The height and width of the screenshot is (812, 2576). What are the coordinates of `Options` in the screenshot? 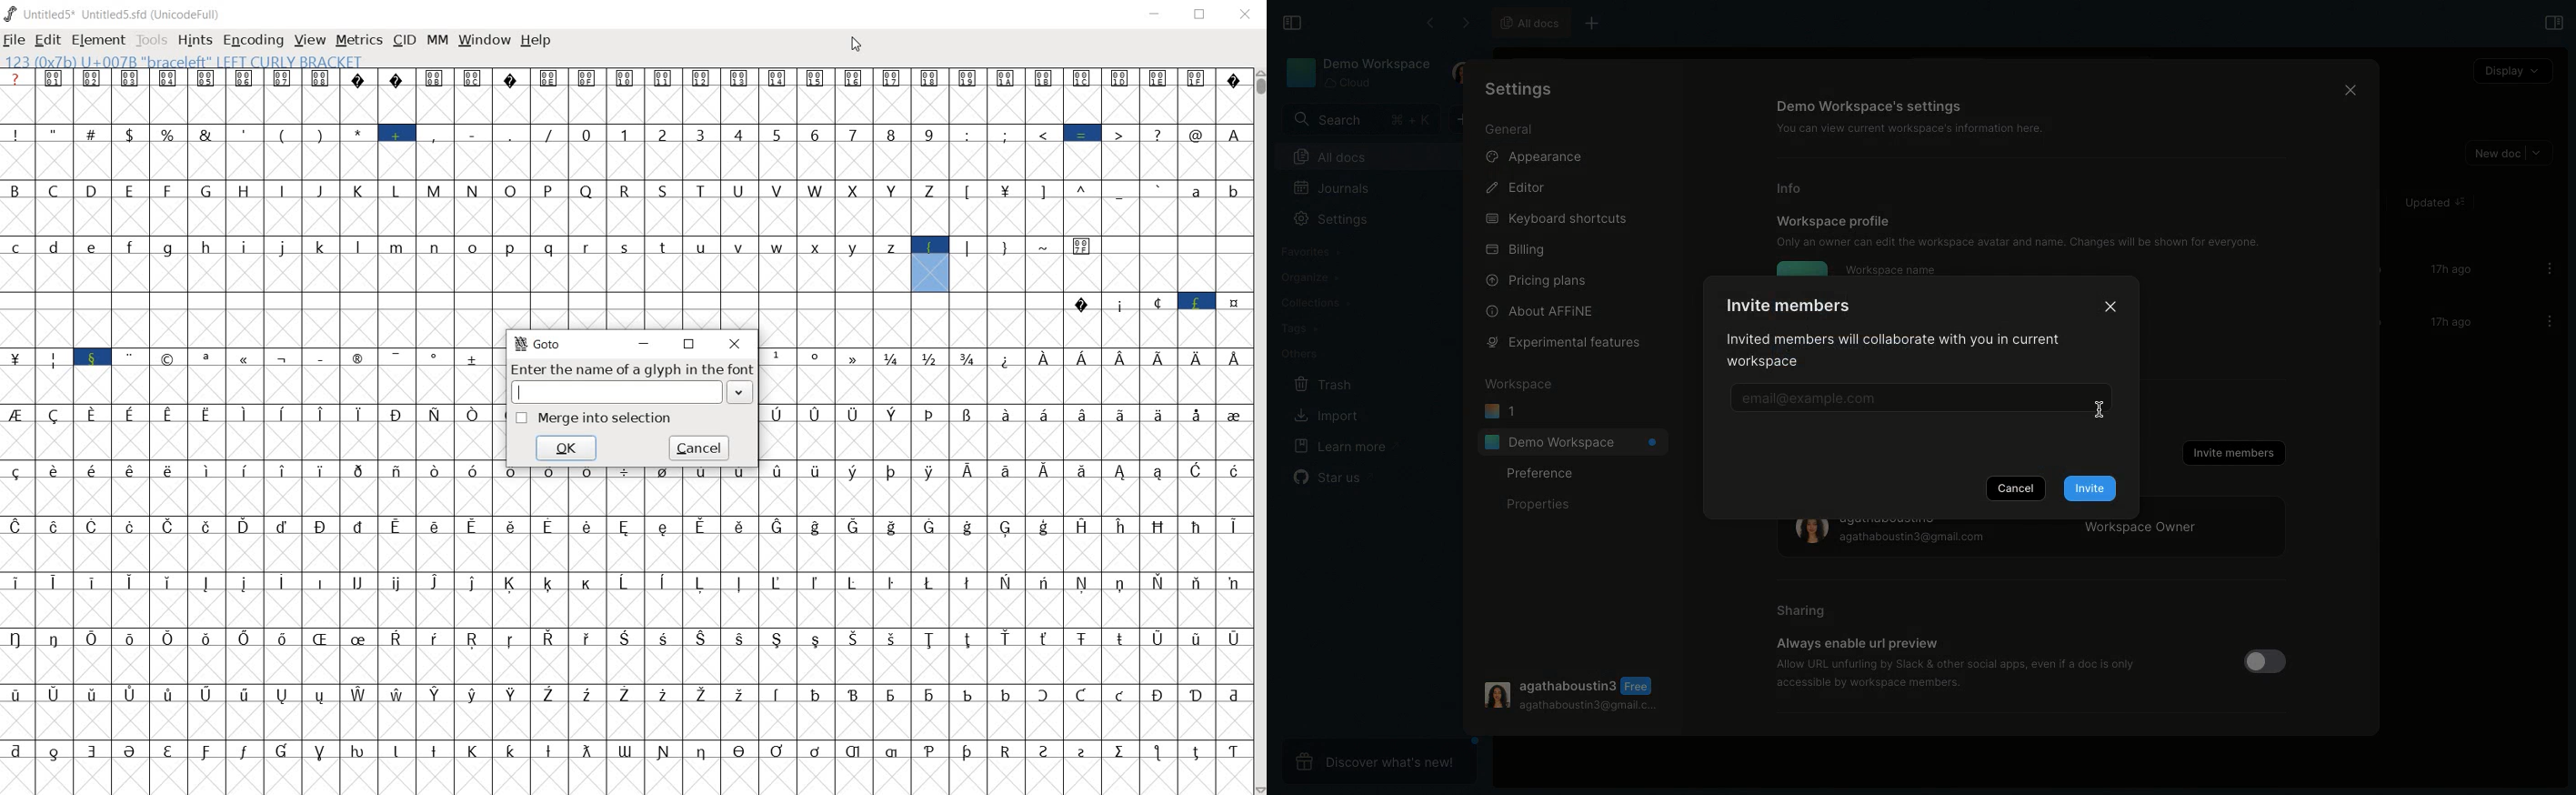 It's located at (2544, 321).